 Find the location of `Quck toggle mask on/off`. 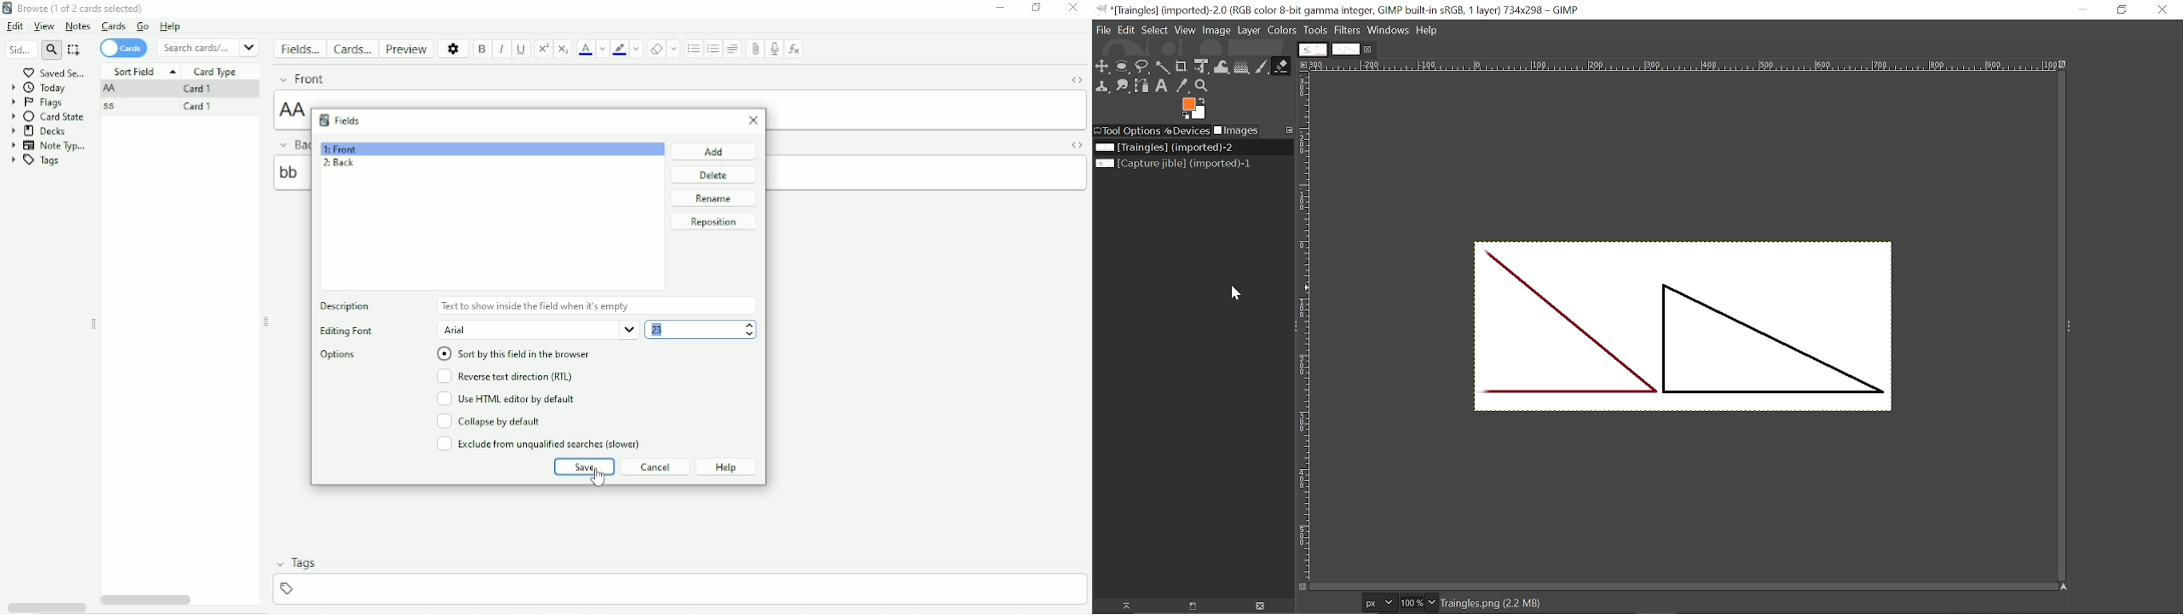

Quck toggle mask on/off is located at coordinates (1301, 588).